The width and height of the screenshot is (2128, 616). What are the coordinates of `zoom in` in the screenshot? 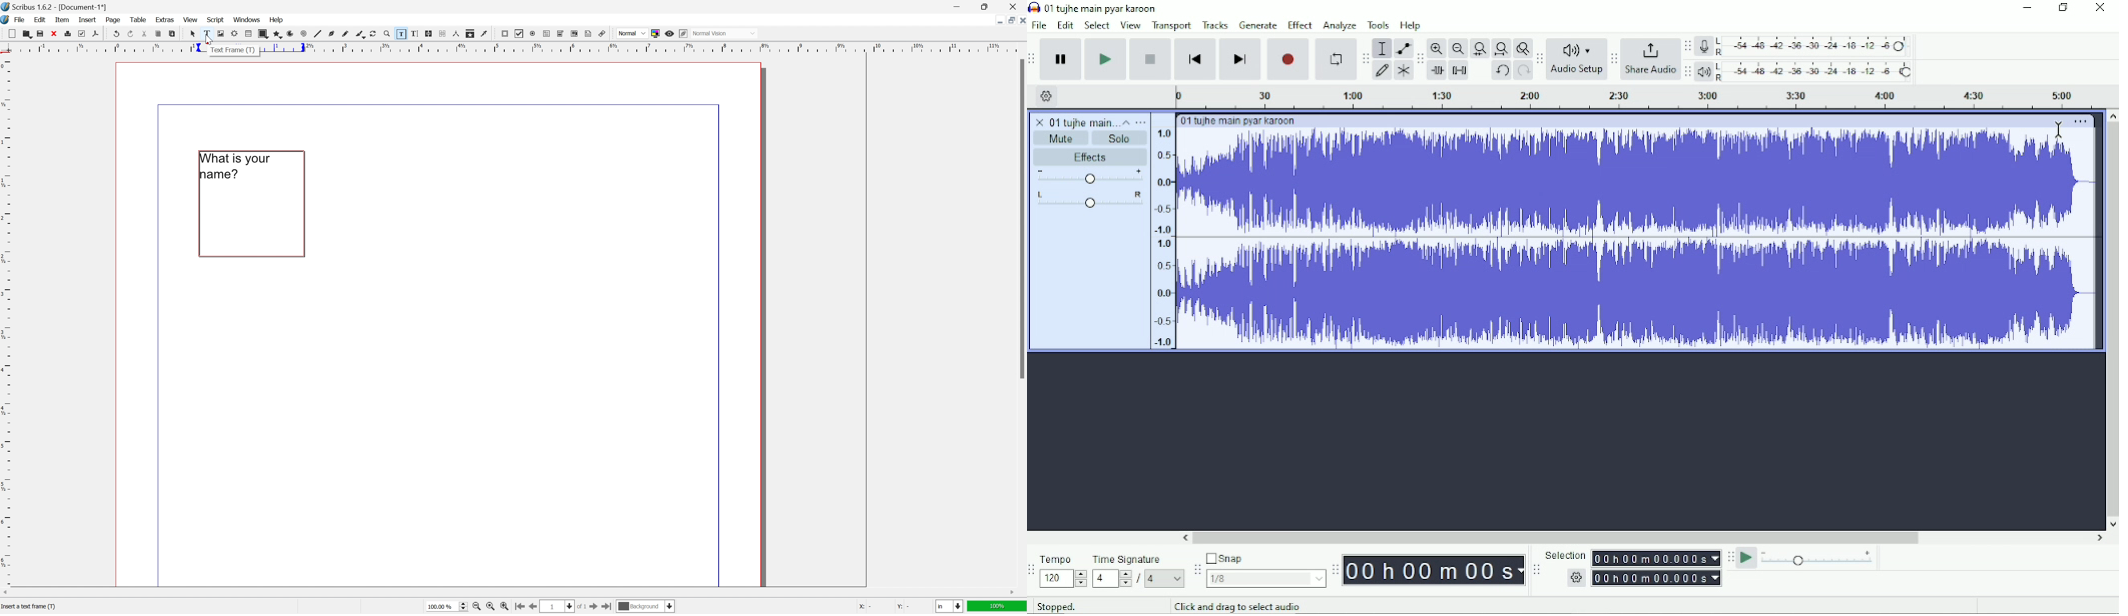 It's located at (506, 608).